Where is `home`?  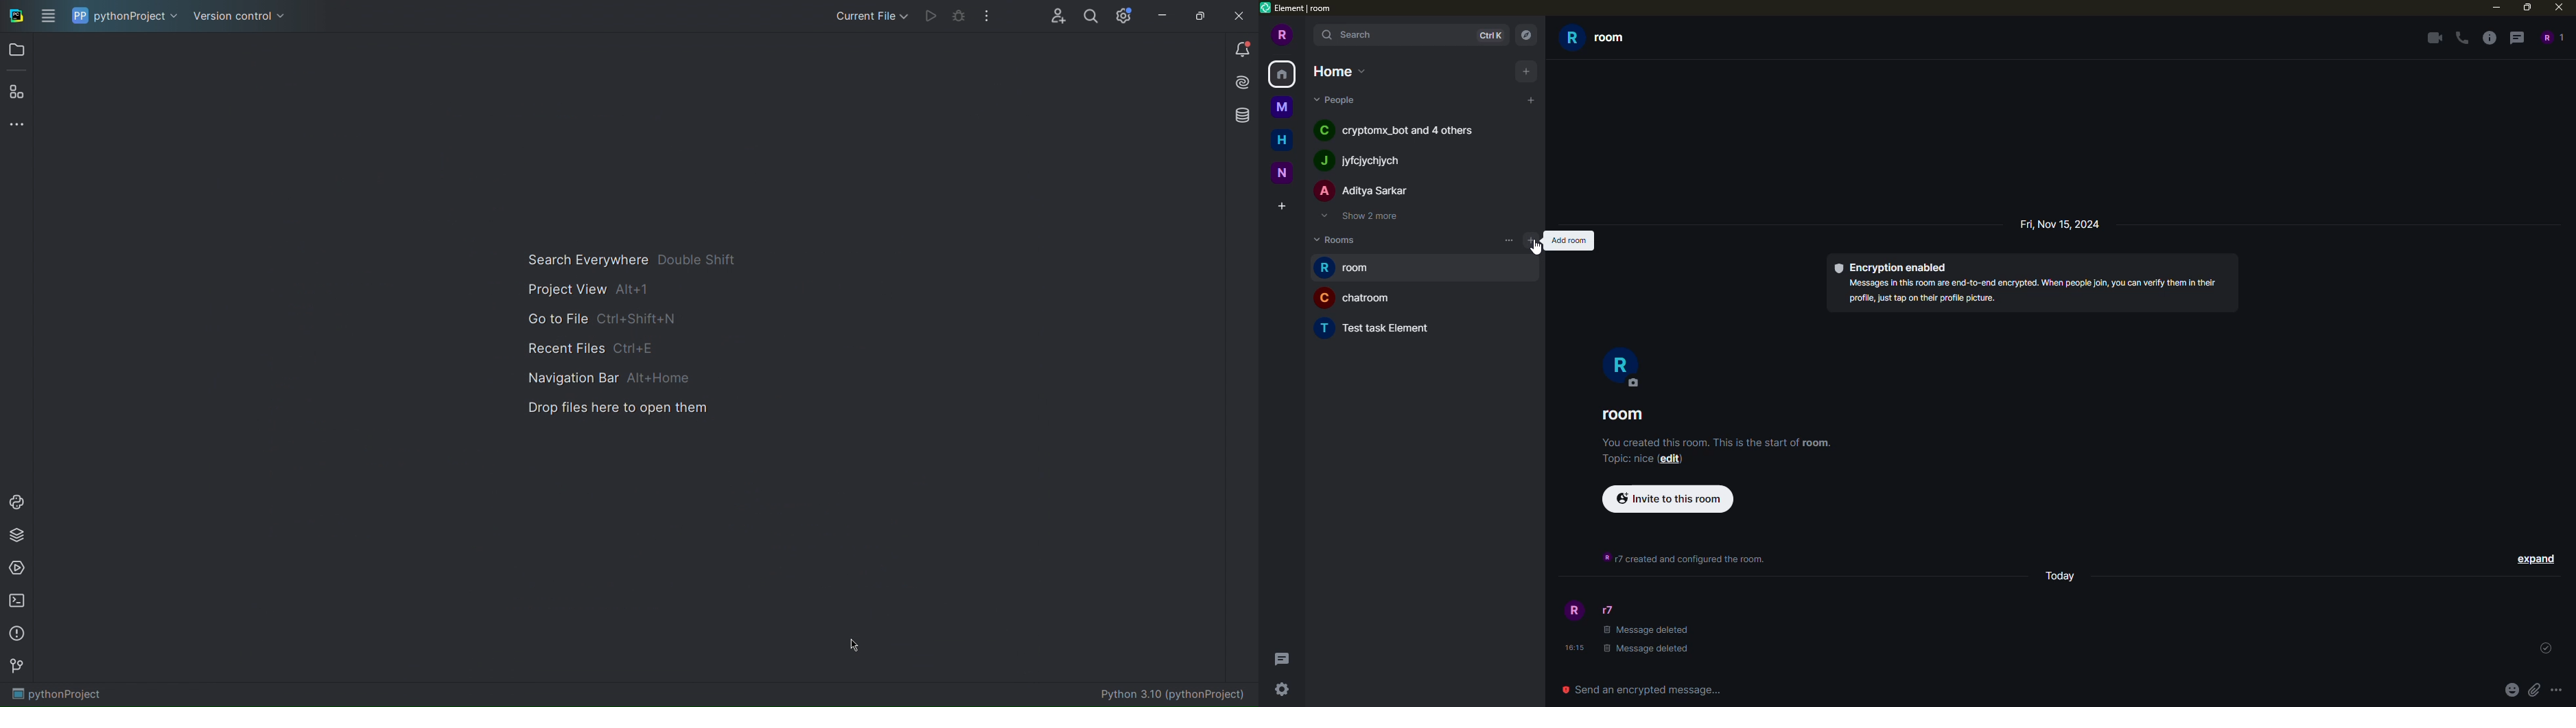 home is located at coordinates (1285, 141).